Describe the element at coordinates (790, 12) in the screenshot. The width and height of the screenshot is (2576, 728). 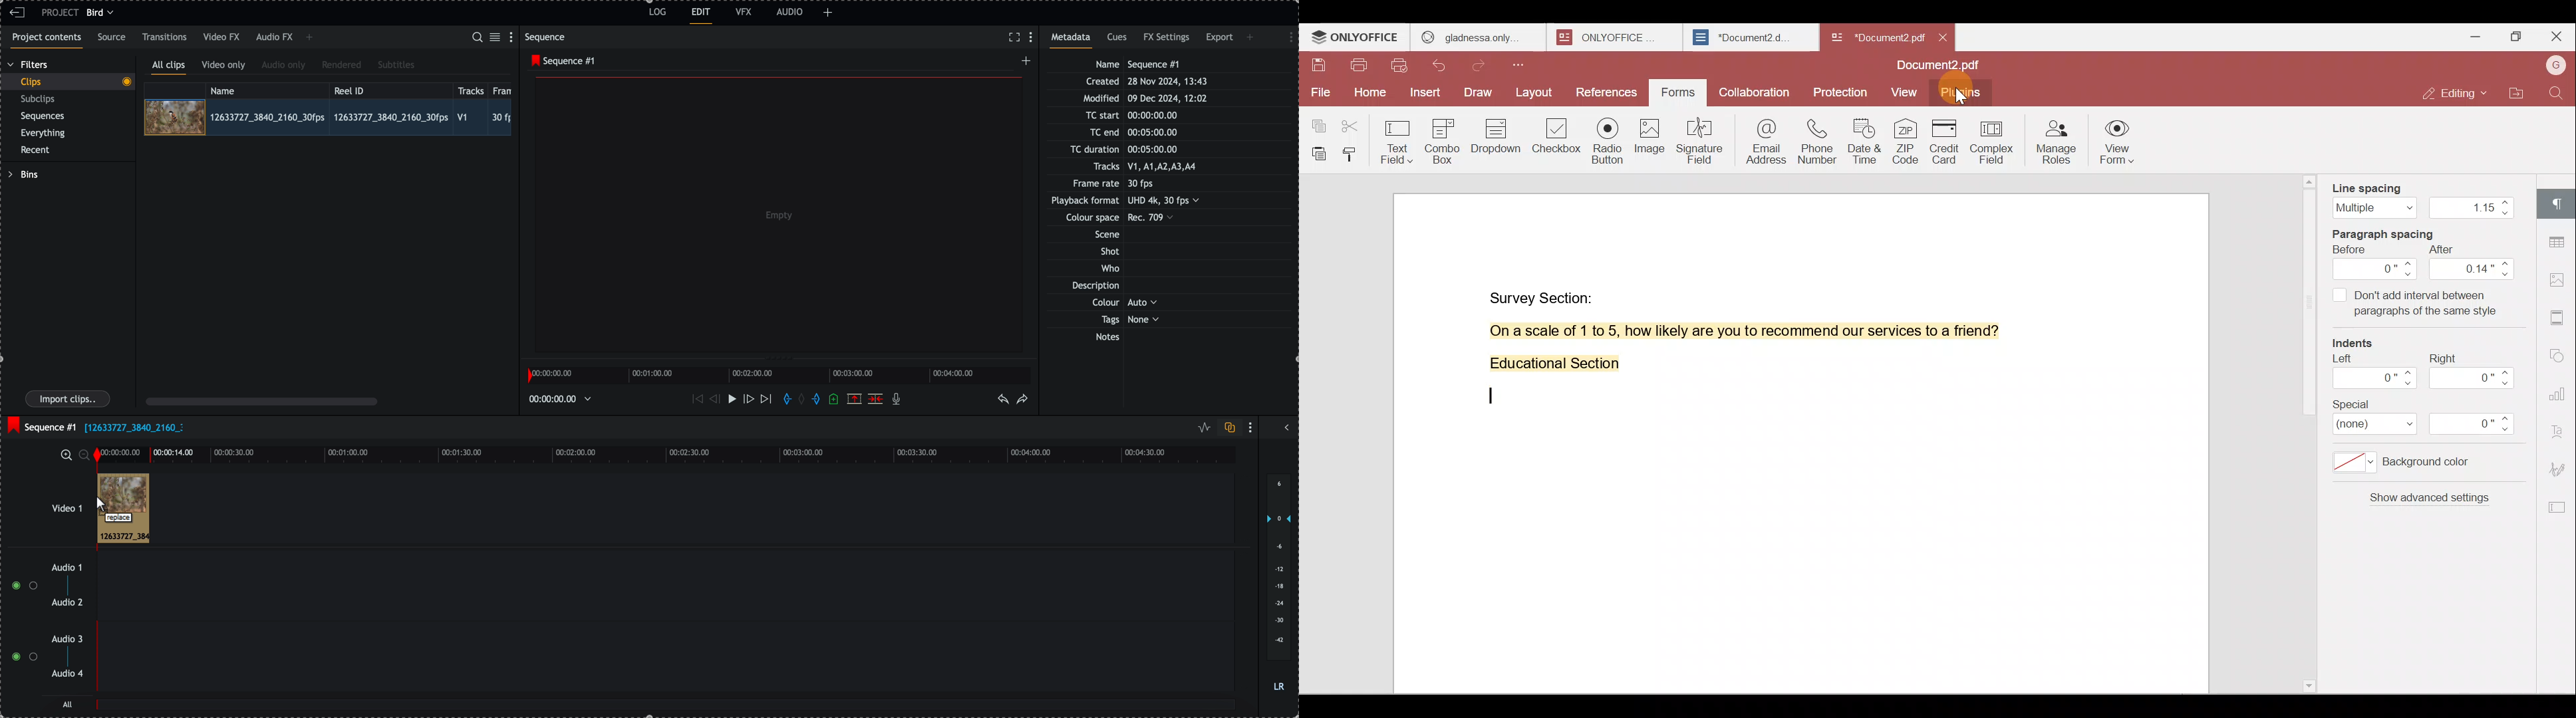
I see `AUDIO` at that location.